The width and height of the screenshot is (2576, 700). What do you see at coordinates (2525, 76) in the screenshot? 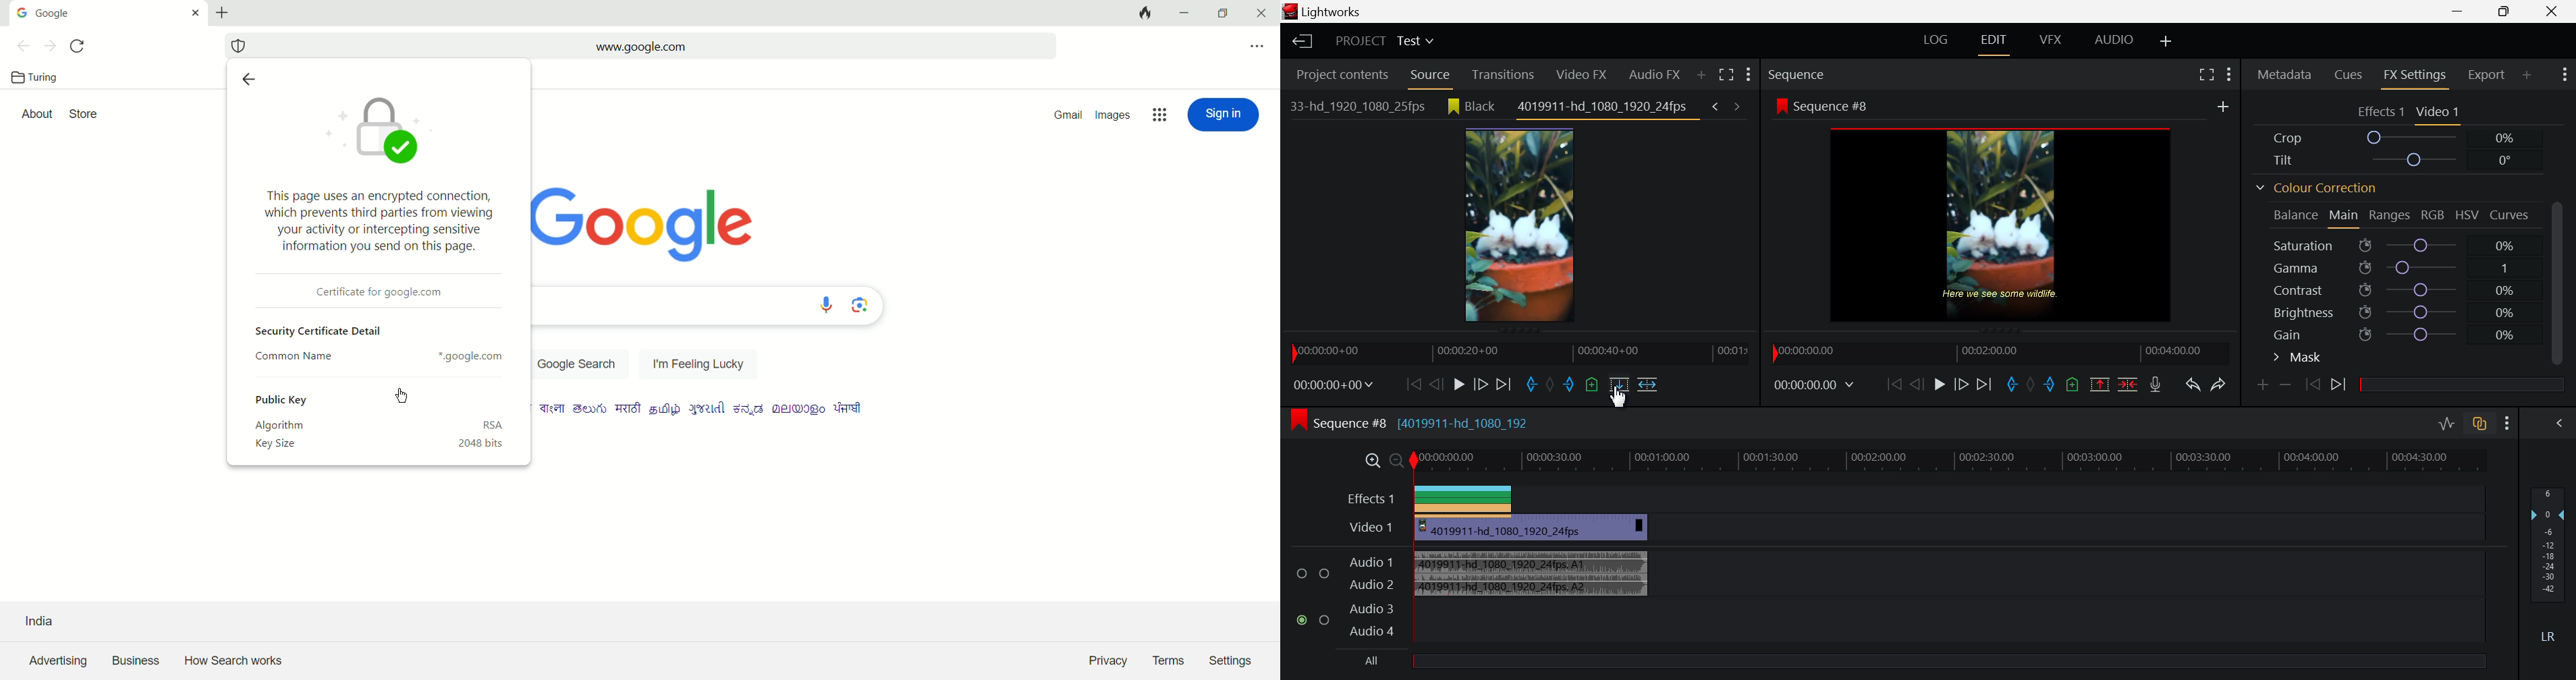
I see `Add Panel` at bounding box center [2525, 76].